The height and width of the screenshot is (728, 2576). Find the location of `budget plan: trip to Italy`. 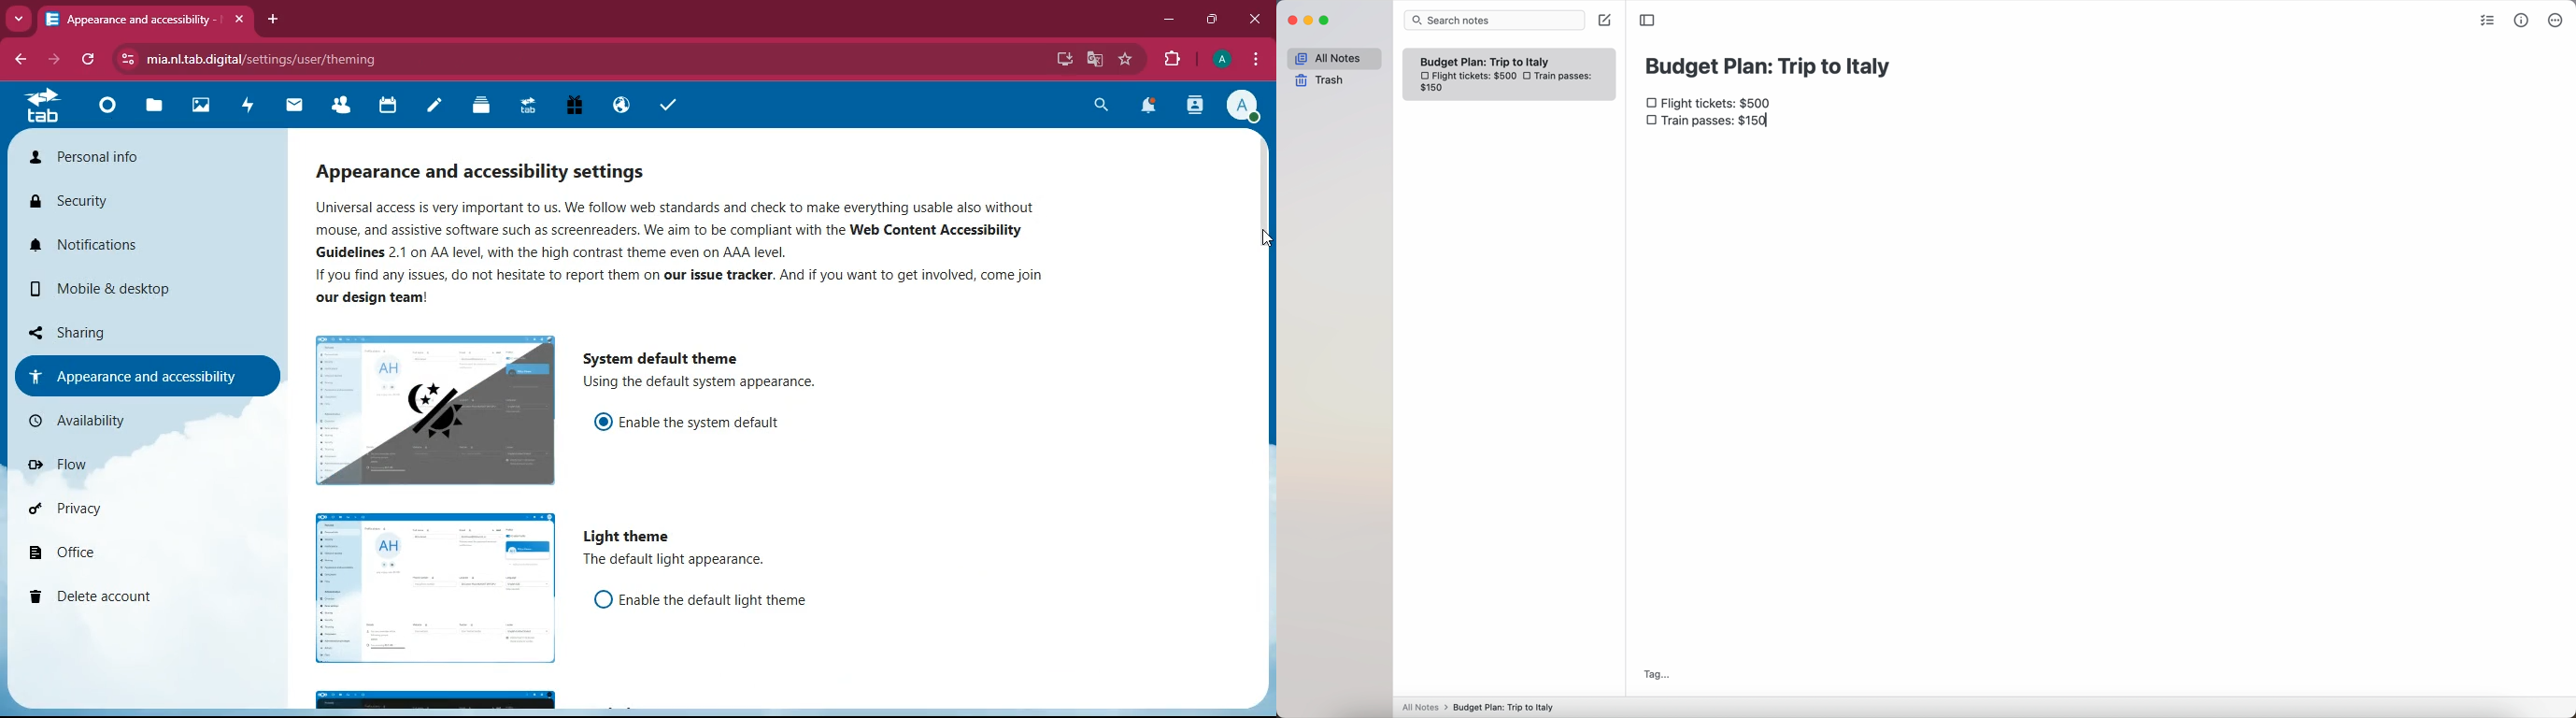

budget plan: trip to Italy is located at coordinates (1771, 65).